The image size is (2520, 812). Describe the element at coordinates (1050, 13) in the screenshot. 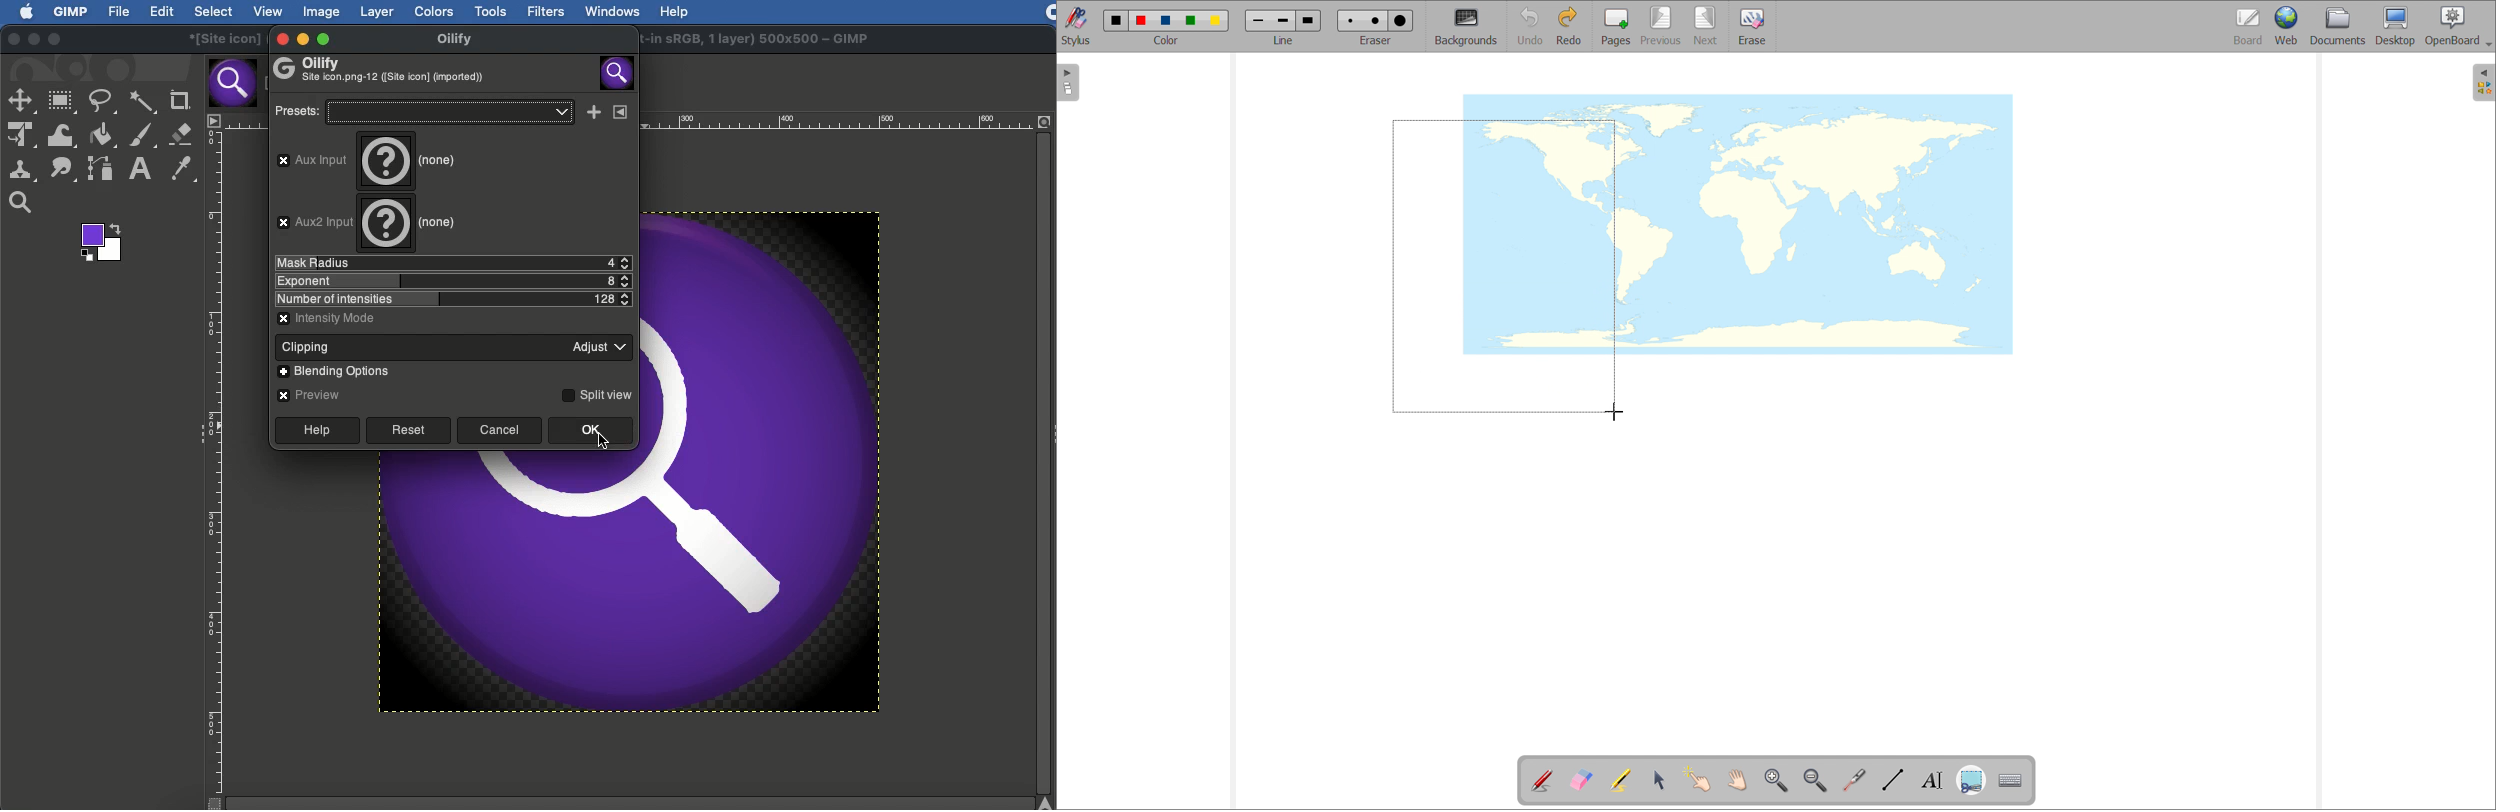

I see `Recording` at that location.